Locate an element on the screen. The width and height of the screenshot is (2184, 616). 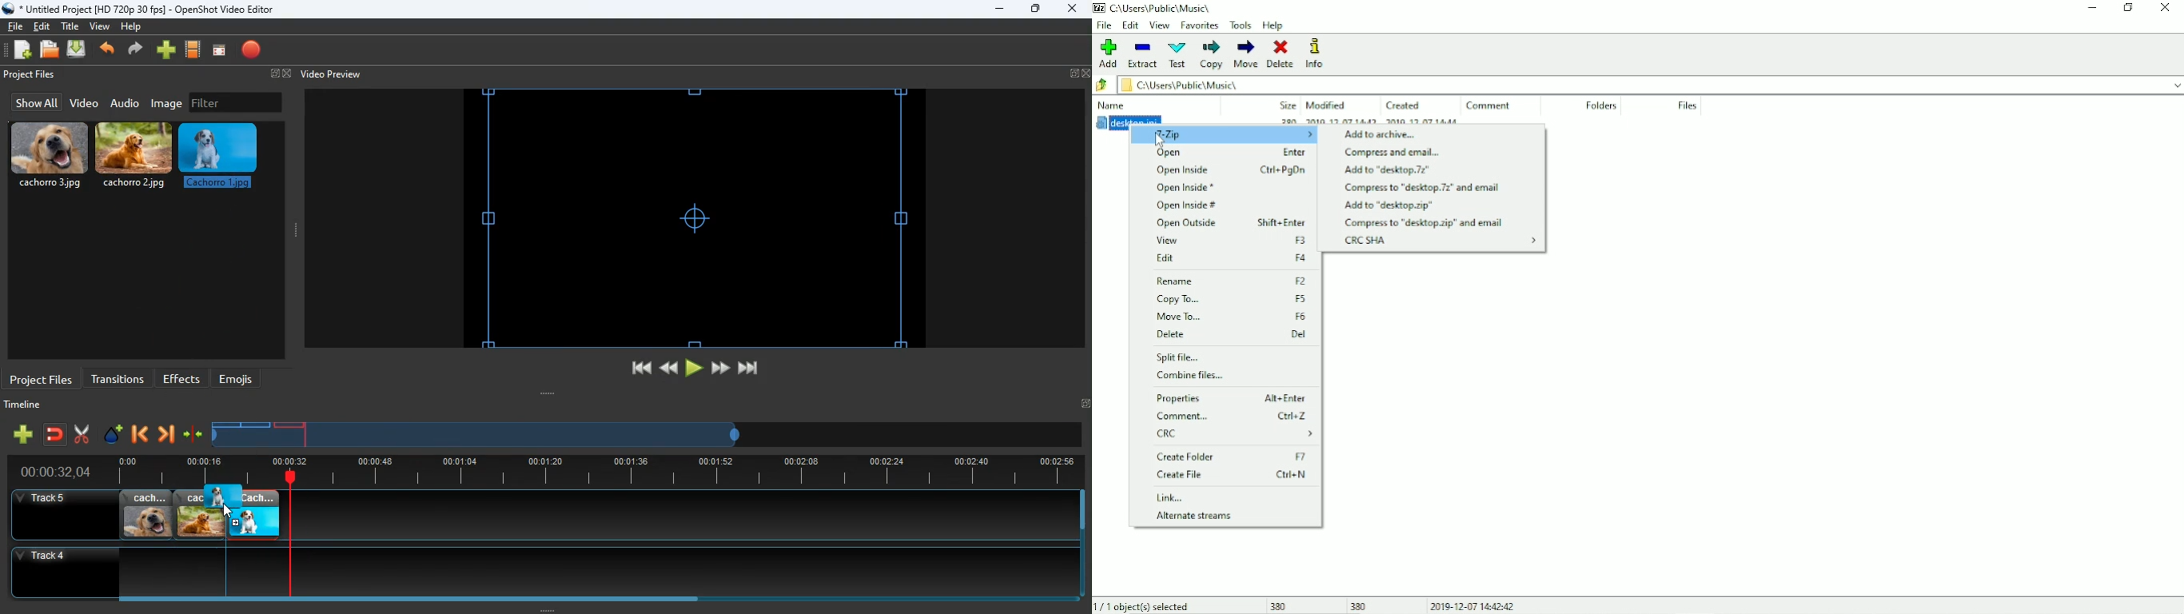
show all is located at coordinates (34, 102).